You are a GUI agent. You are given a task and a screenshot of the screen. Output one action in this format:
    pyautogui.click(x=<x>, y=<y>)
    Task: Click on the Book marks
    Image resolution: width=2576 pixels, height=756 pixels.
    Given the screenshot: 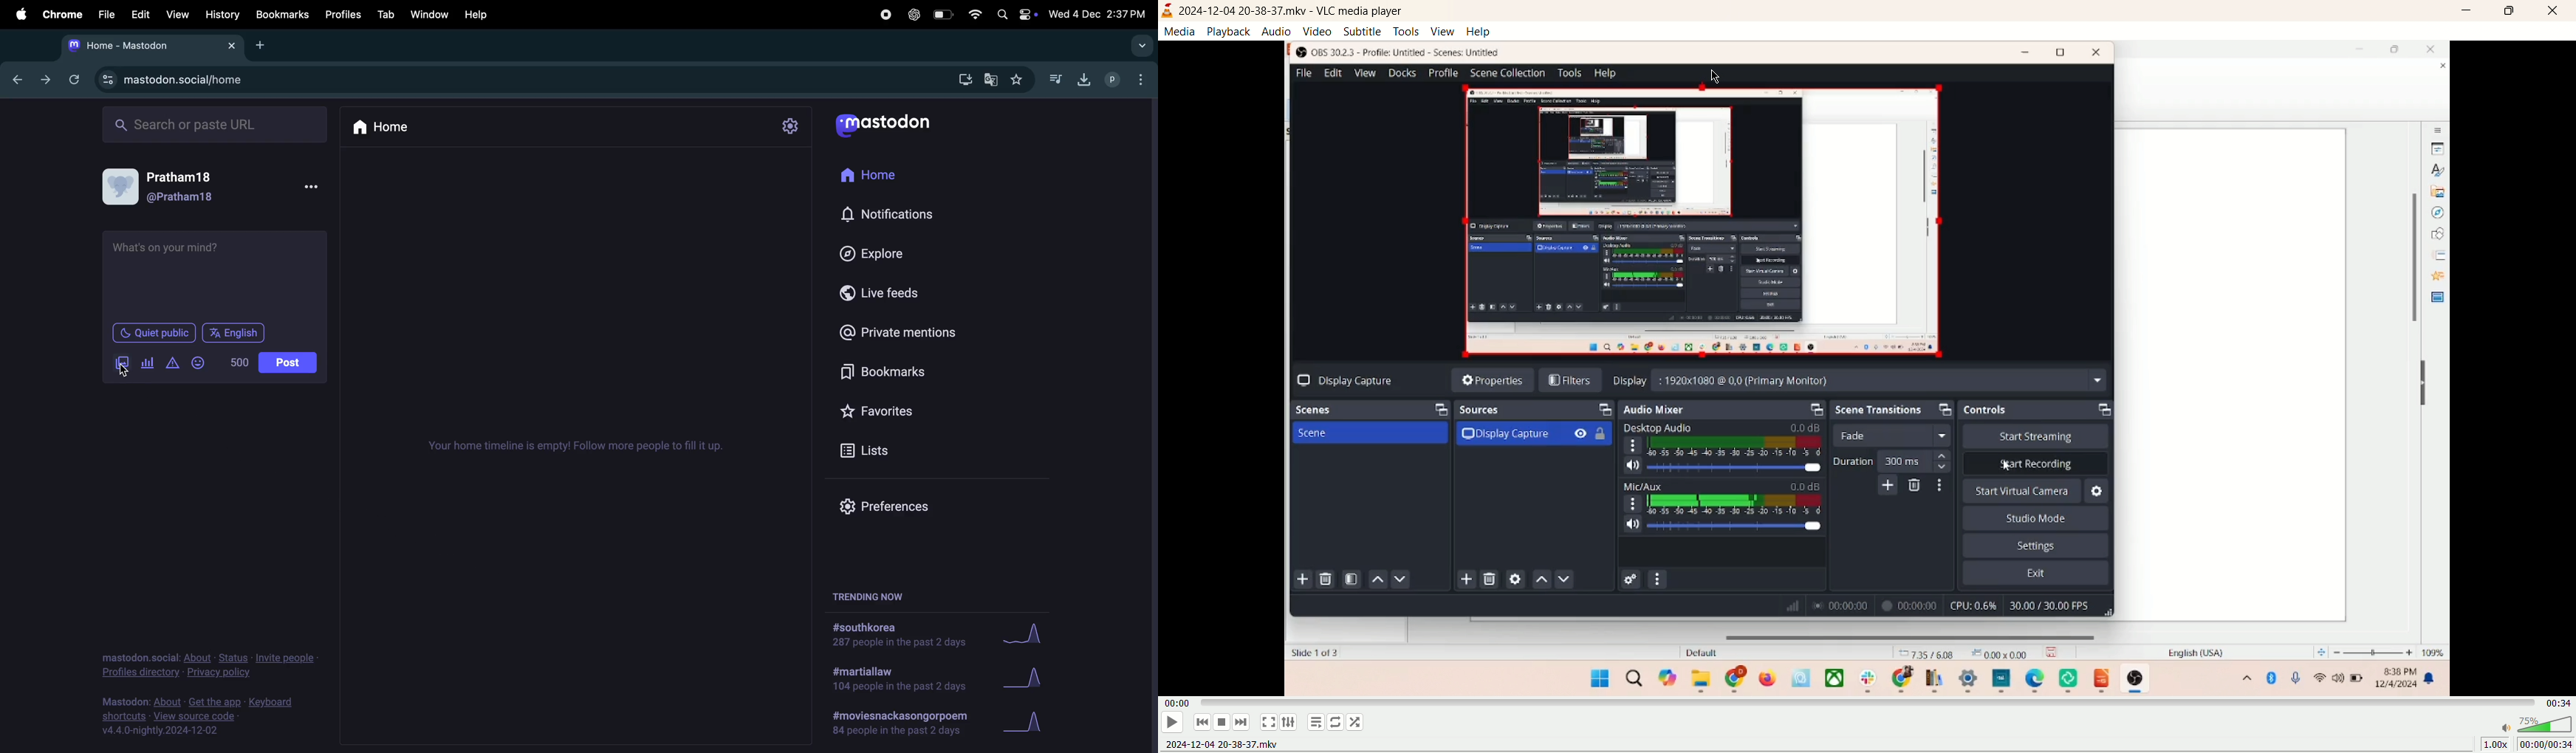 What is the action you would take?
    pyautogui.click(x=877, y=374)
    